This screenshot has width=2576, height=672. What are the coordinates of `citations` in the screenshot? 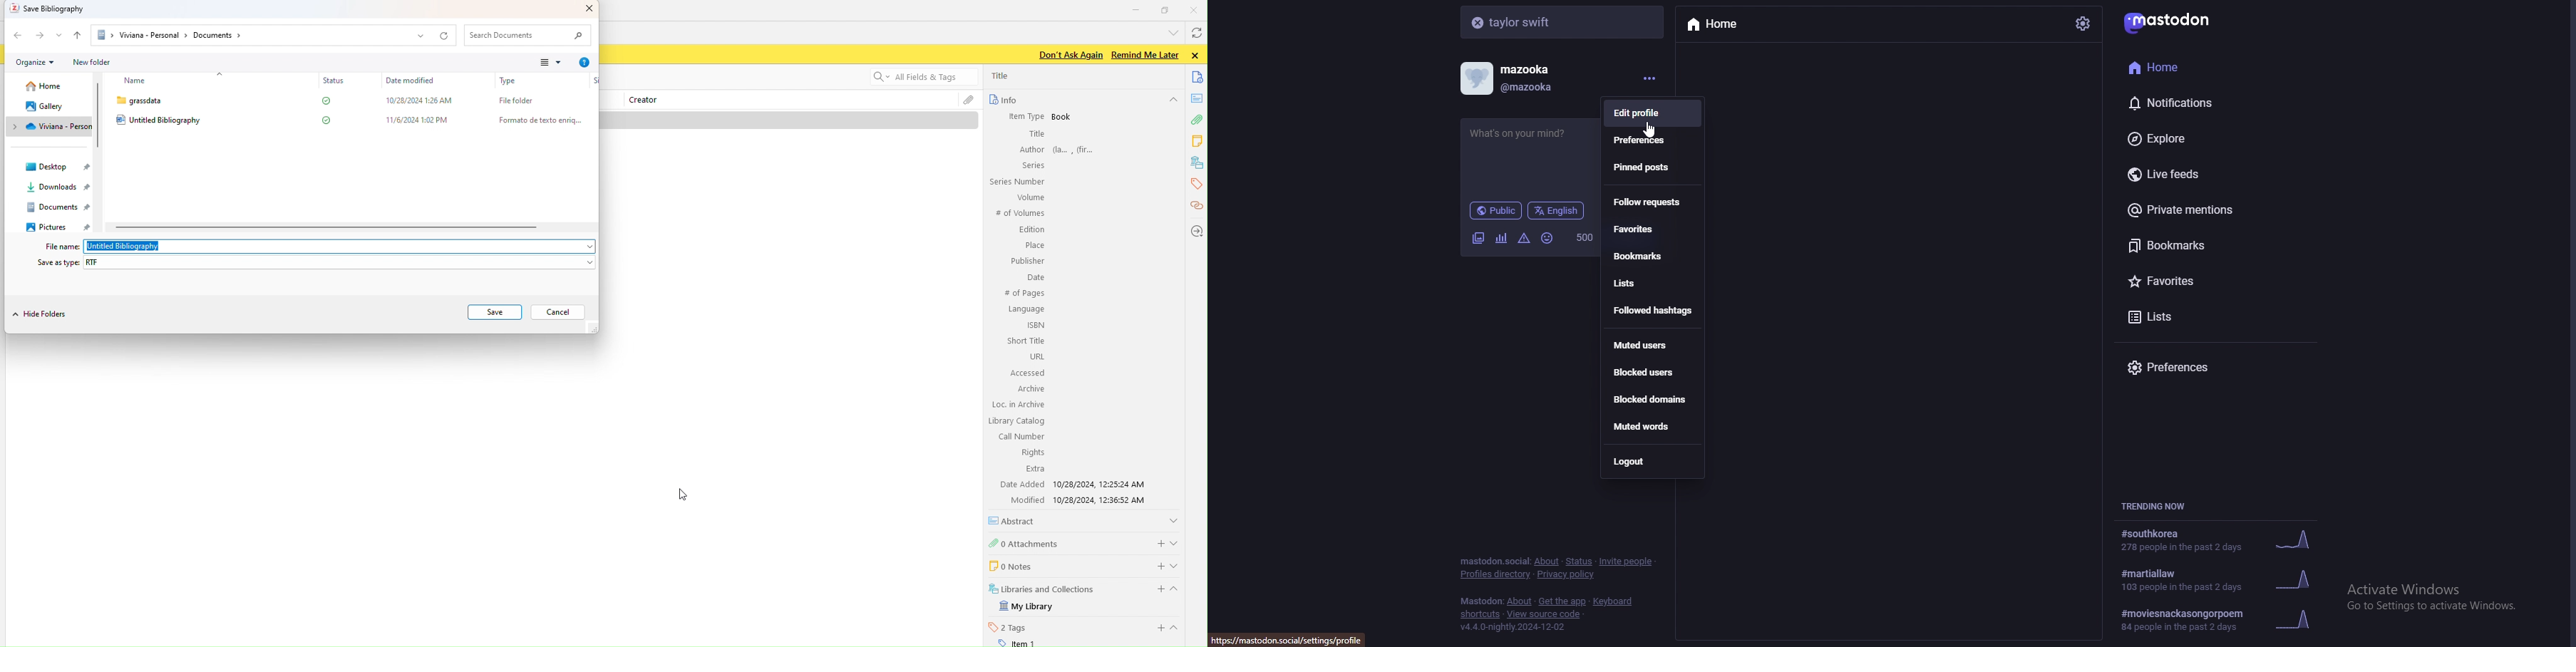 It's located at (1196, 206).